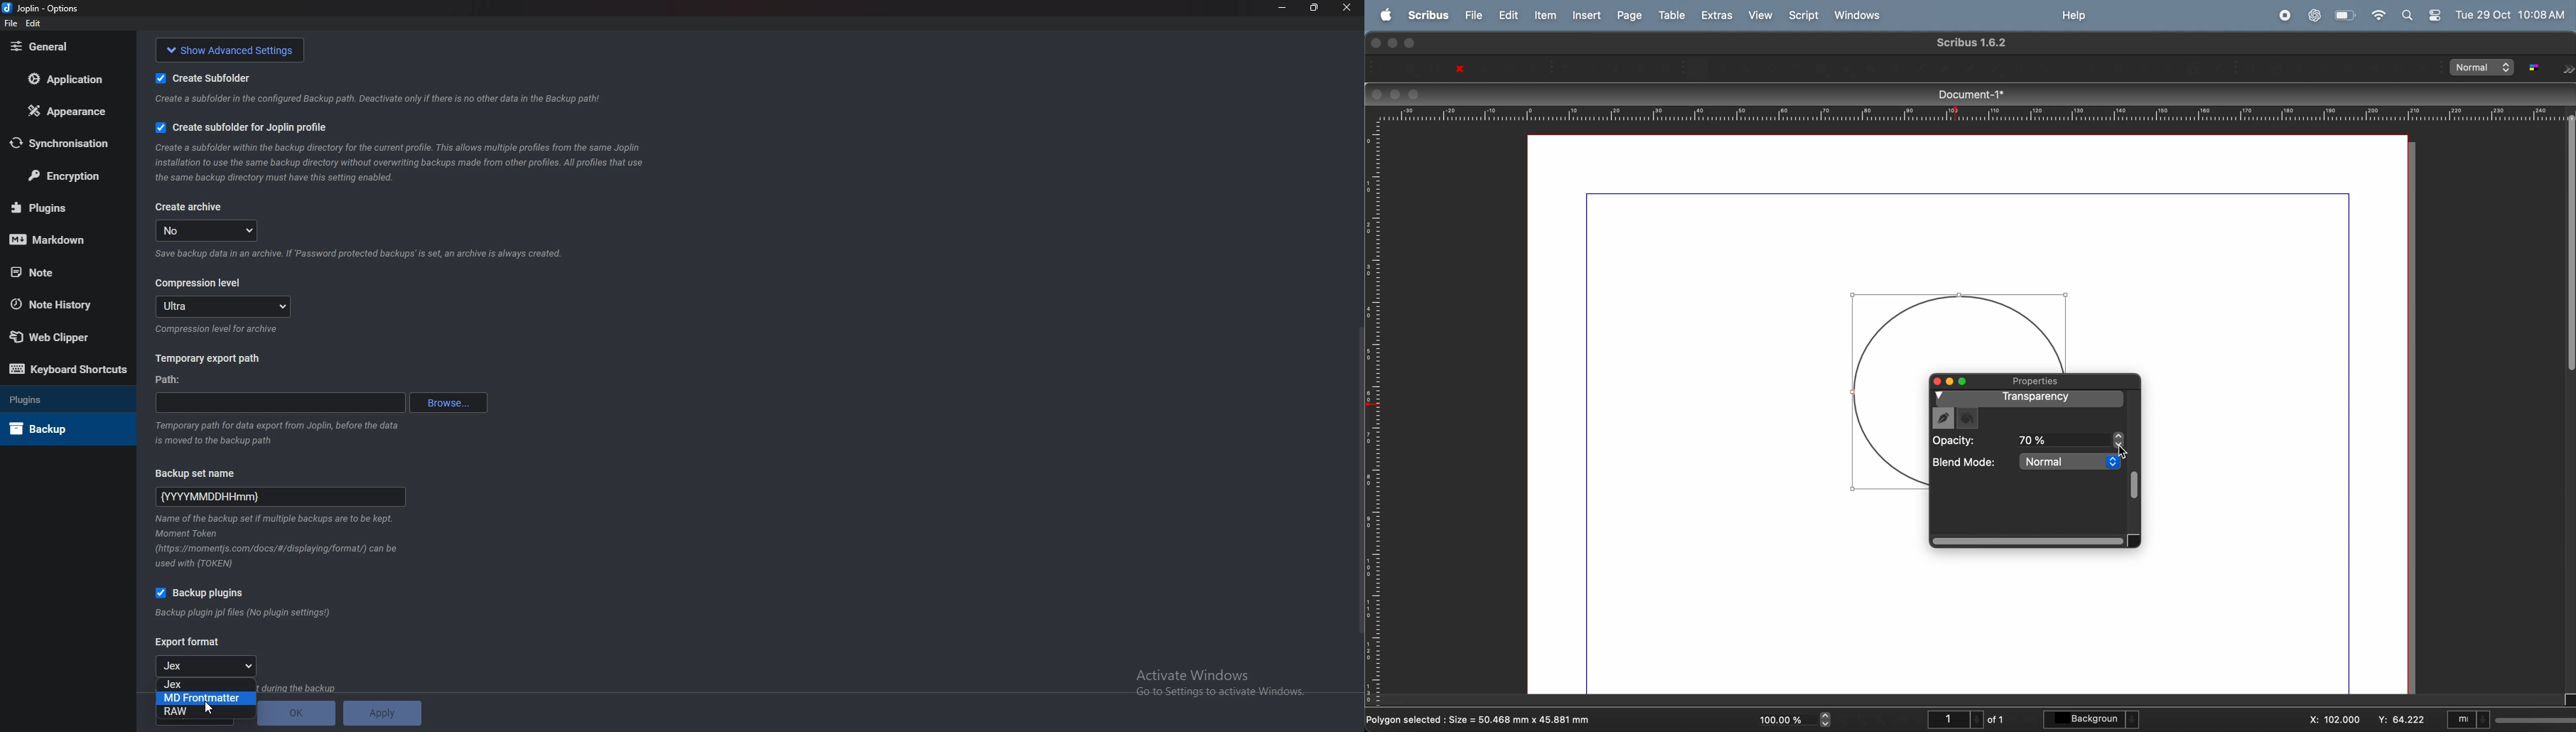 This screenshot has width=2576, height=756. What do you see at coordinates (2483, 67) in the screenshot?
I see `select image preview` at bounding box center [2483, 67].